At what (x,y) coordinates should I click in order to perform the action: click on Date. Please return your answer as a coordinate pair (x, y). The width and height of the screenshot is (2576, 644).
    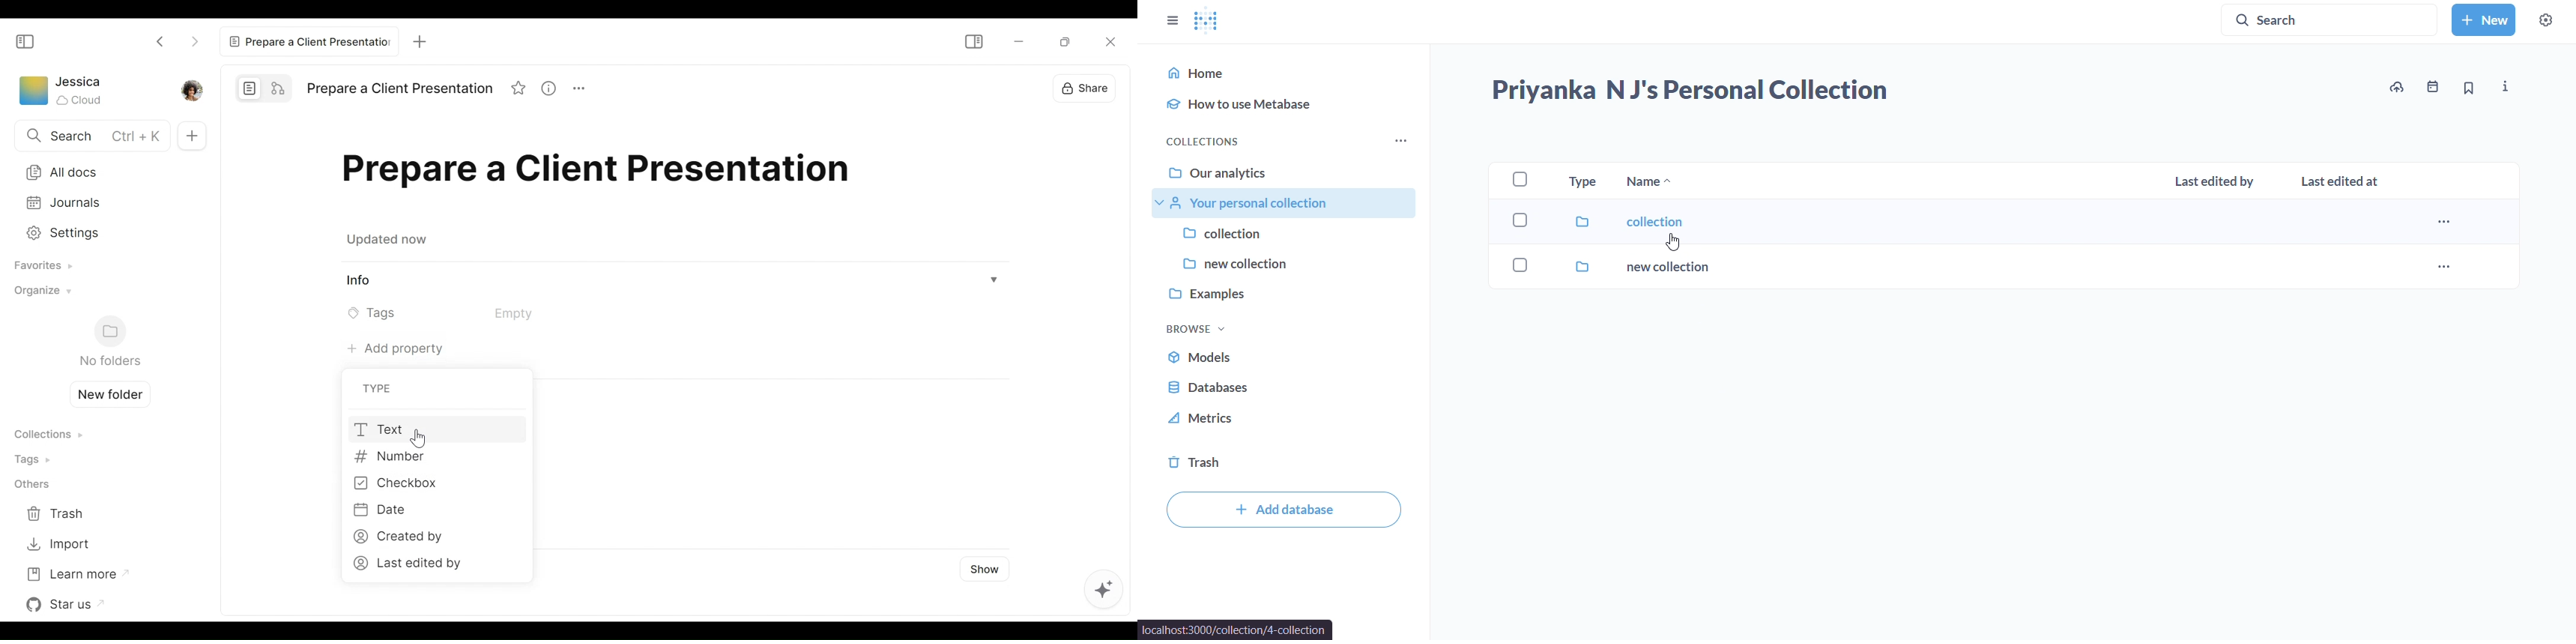
    Looking at the image, I should click on (433, 510).